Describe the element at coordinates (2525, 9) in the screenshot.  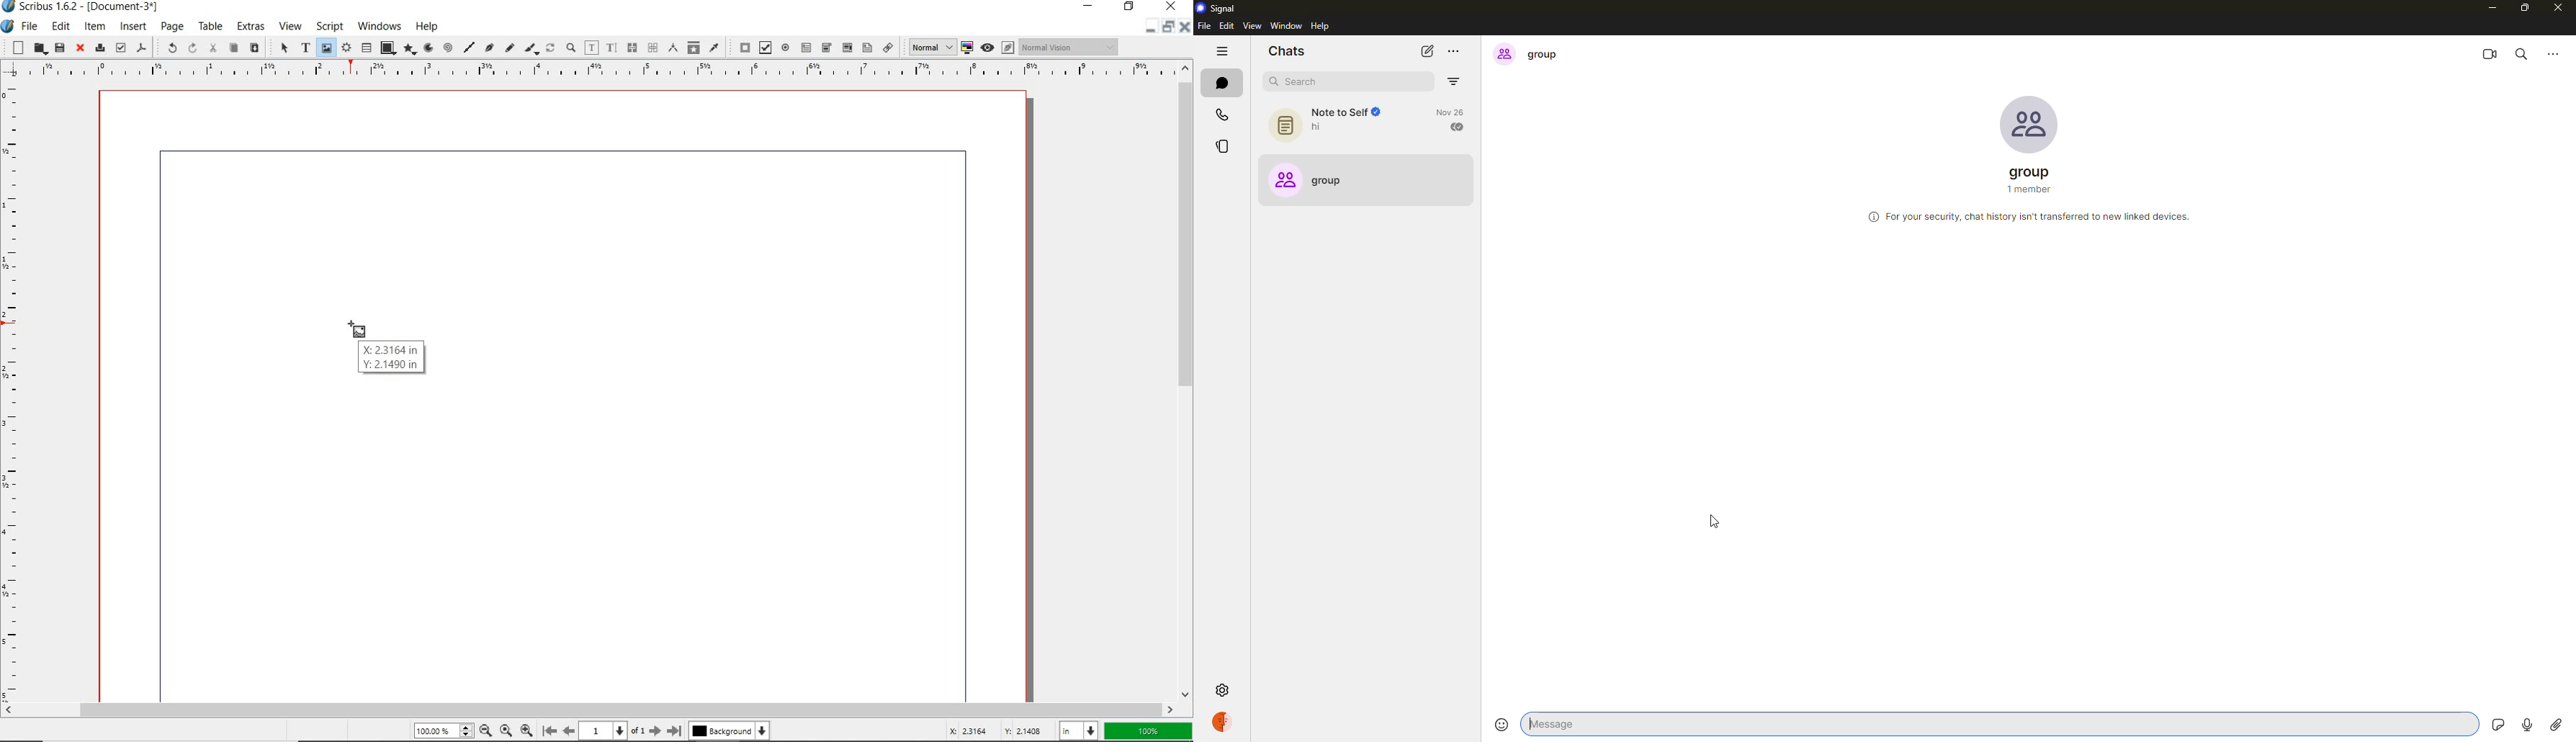
I see `maximize` at that location.